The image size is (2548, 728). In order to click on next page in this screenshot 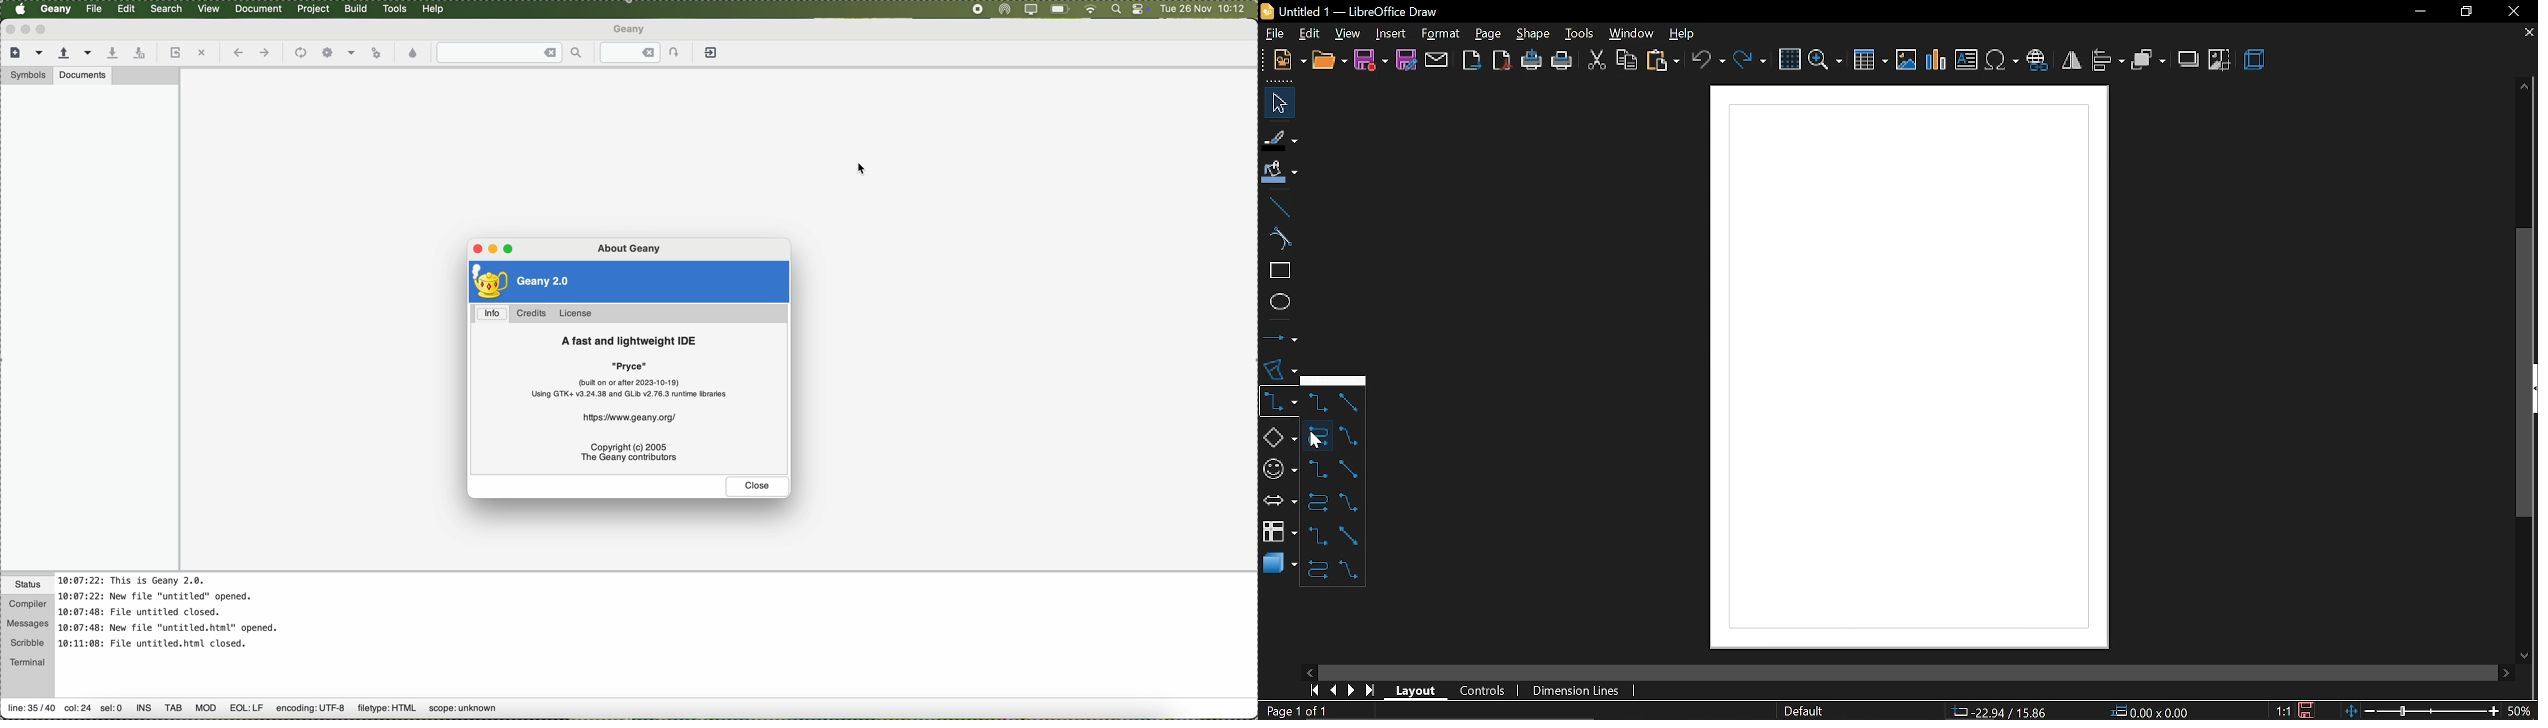, I will do `click(1351, 690)`.